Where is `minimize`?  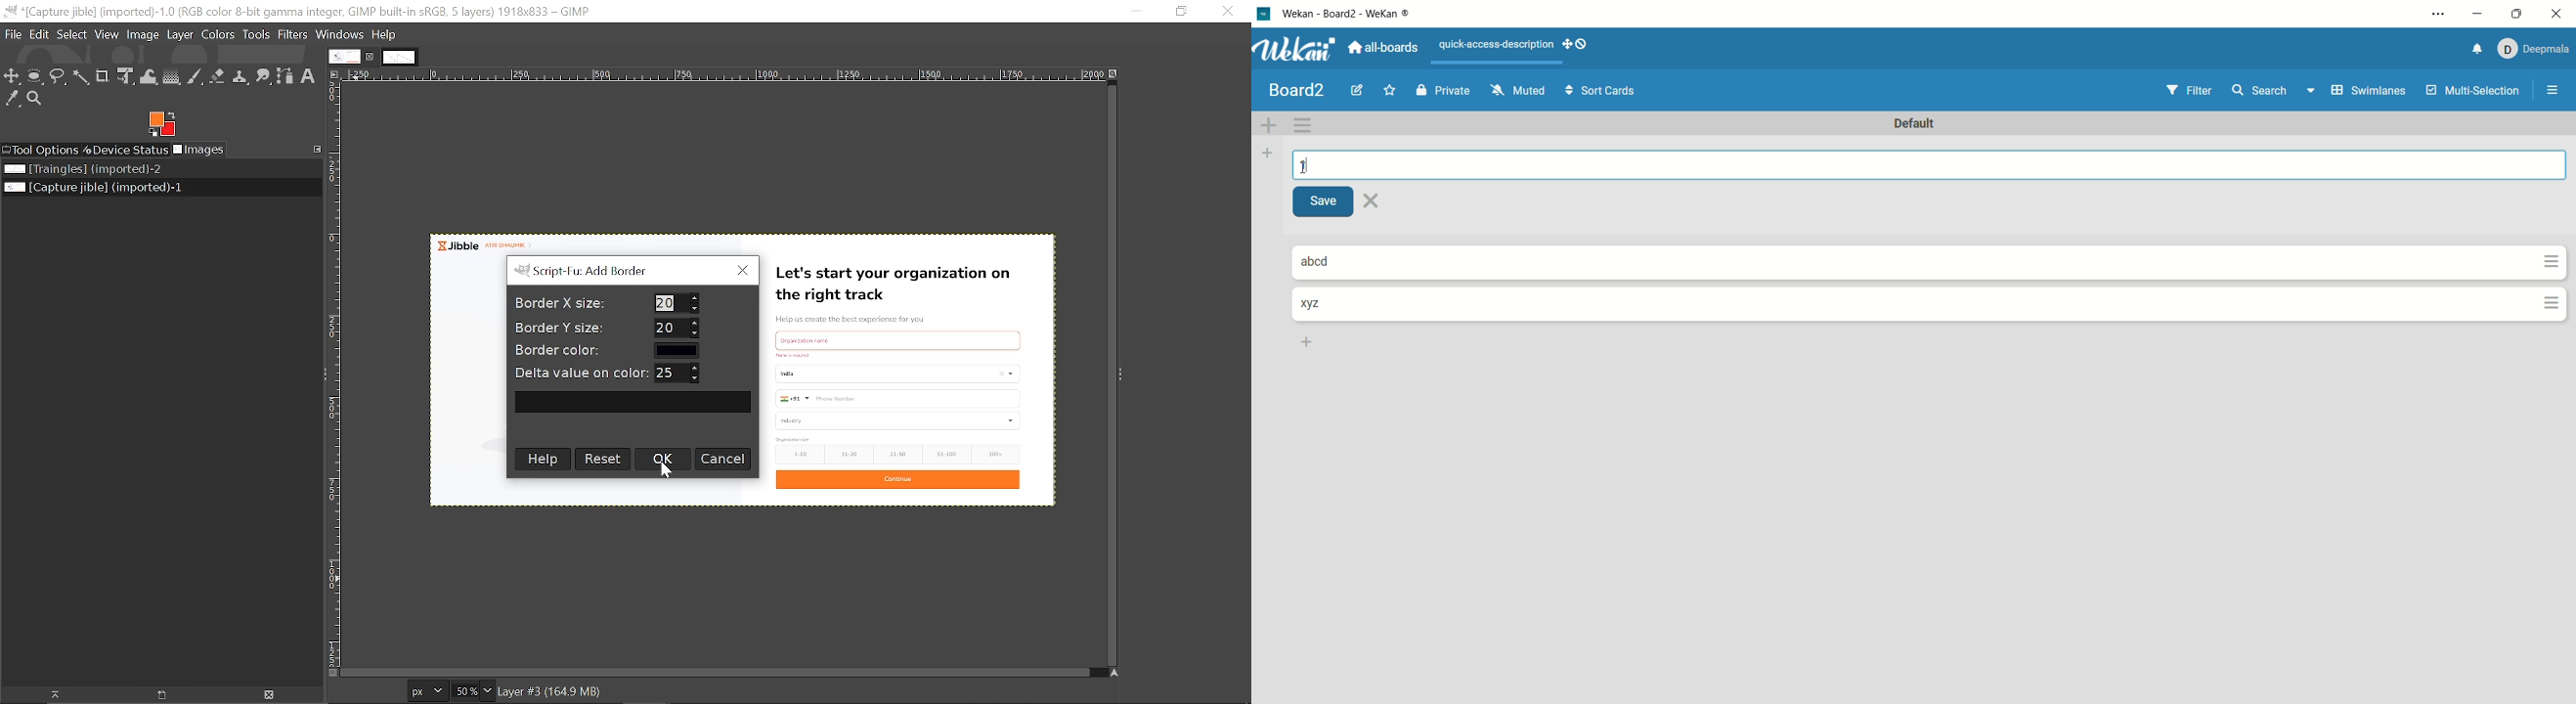 minimize is located at coordinates (2479, 12).